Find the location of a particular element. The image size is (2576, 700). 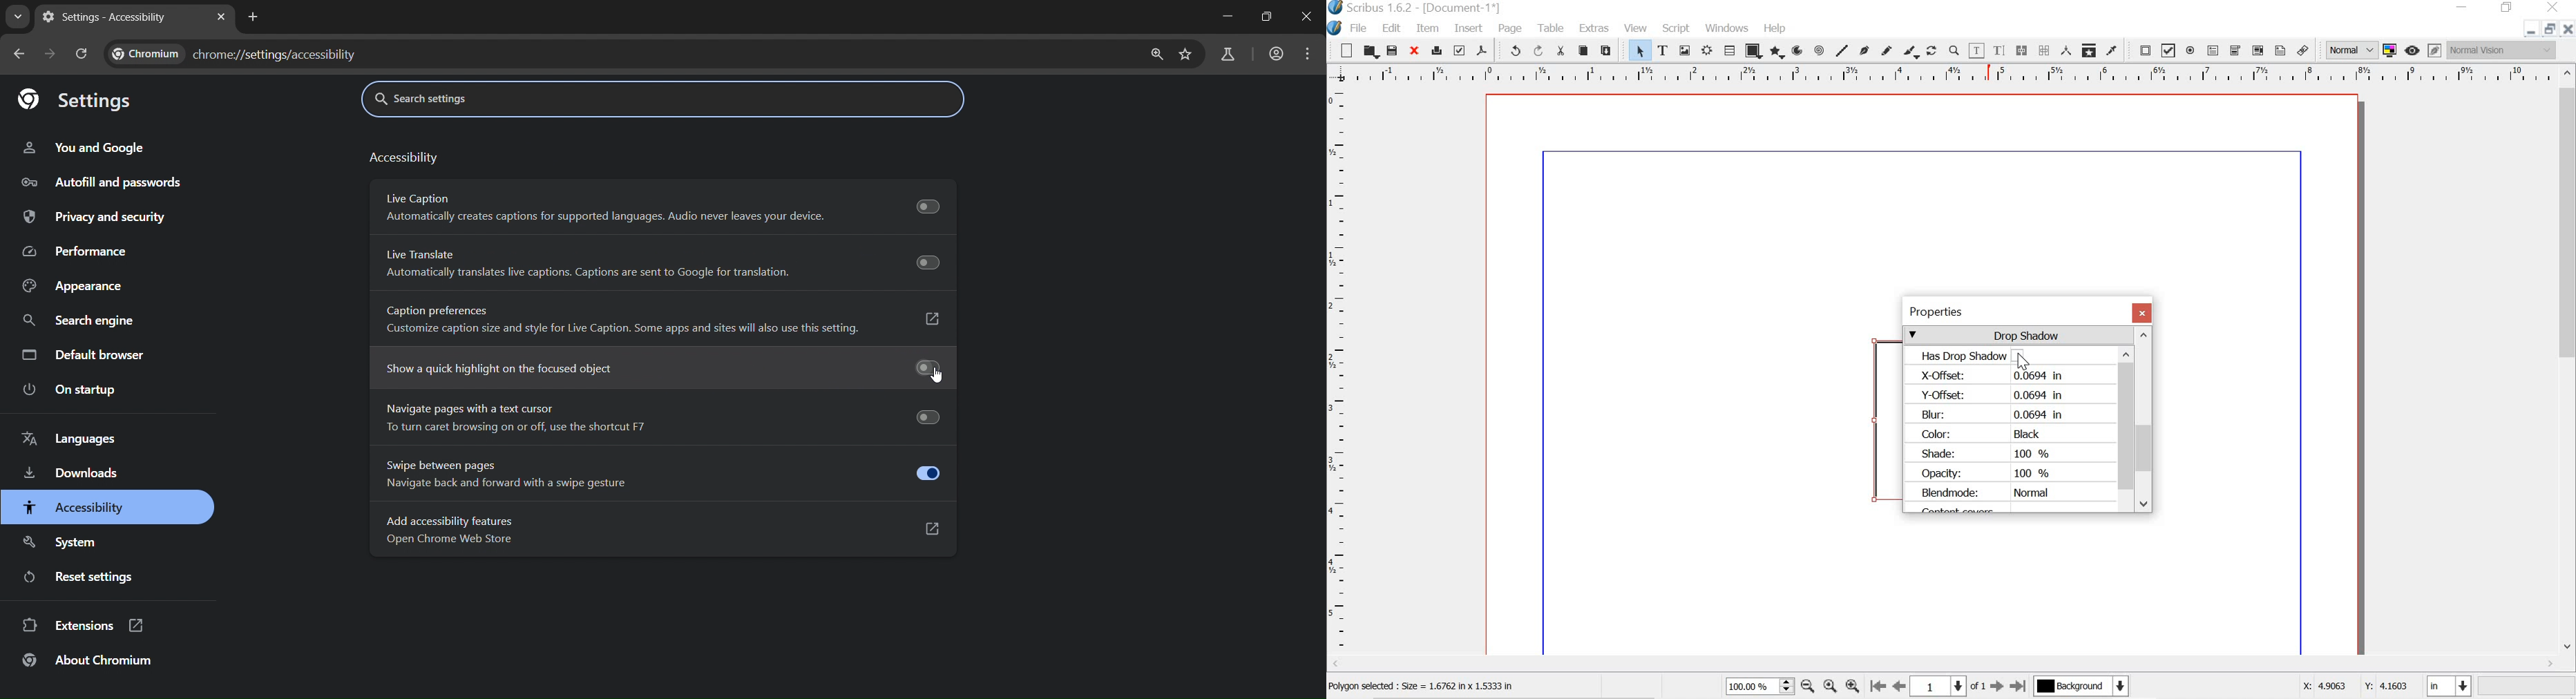

go to next page is located at coordinates (1997, 689).